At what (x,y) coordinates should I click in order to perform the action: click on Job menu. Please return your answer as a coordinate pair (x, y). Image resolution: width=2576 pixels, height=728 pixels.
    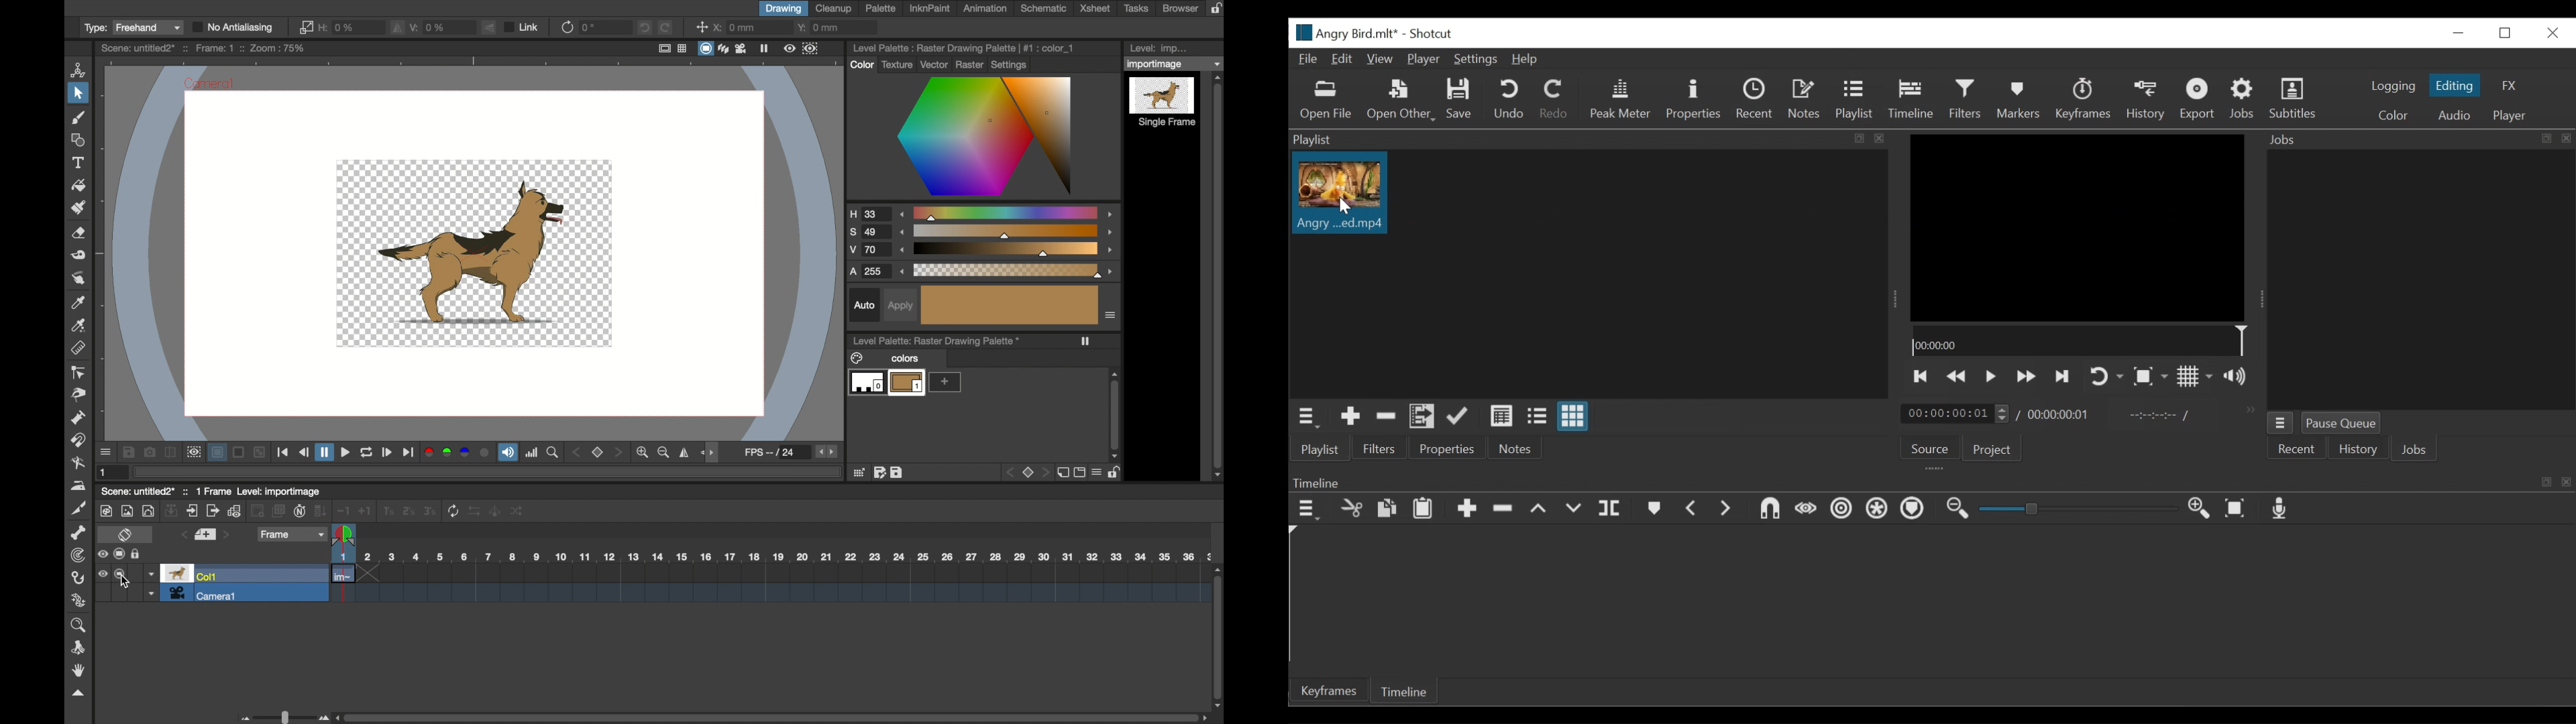
    Looking at the image, I should click on (2283, 424).